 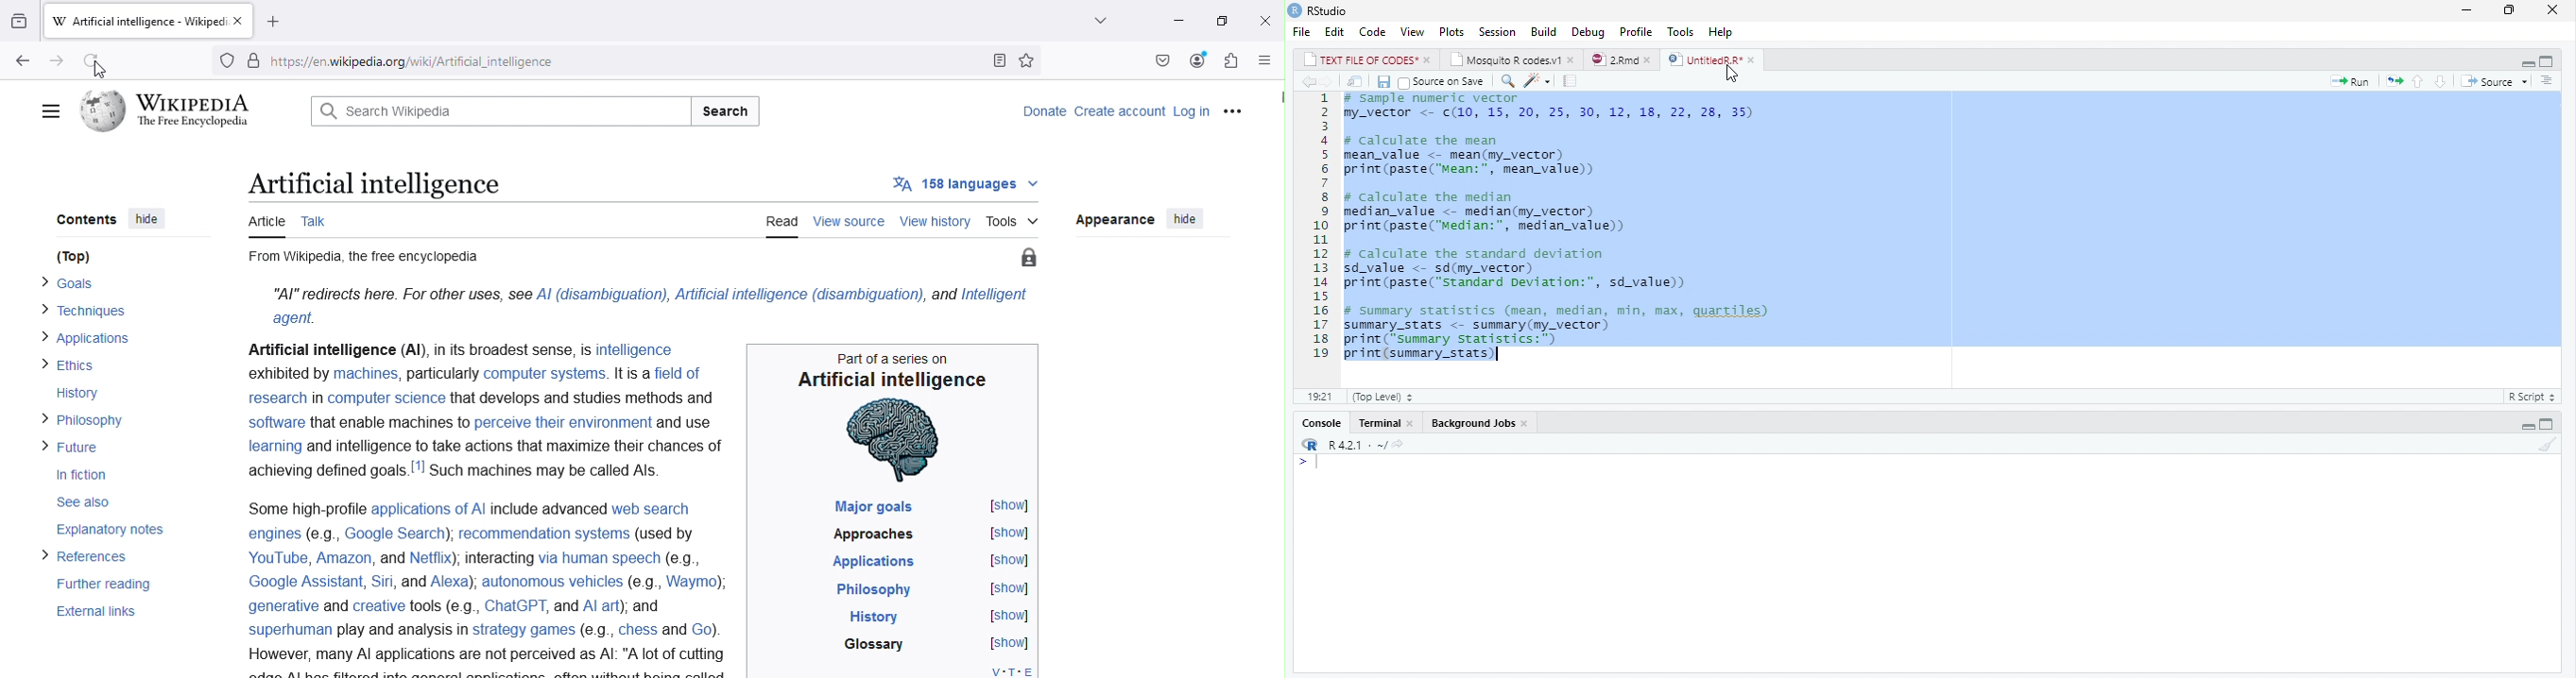 What do you see at coordinates (444, 376) in the screenshot?
I see `particularly` at bounding box center [444, 376].